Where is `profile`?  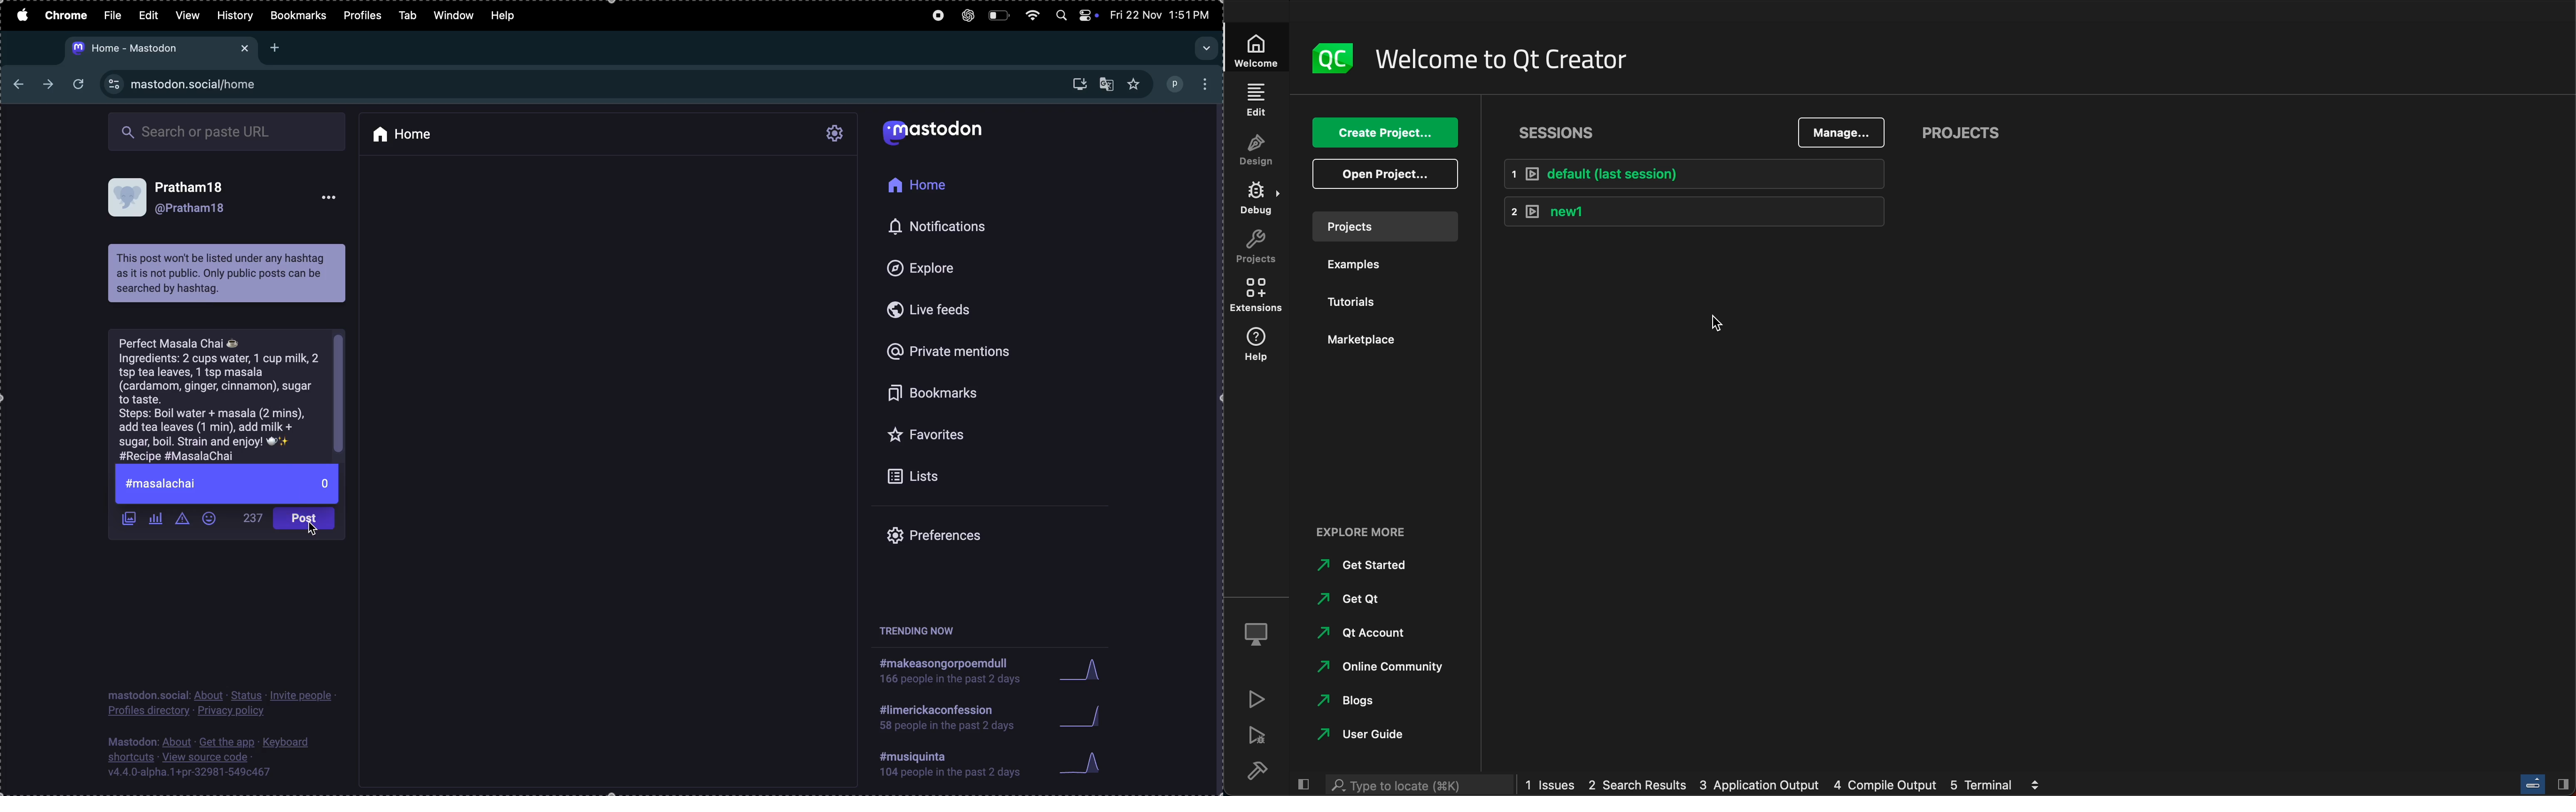 profile is located at coordinates (1174, 82).